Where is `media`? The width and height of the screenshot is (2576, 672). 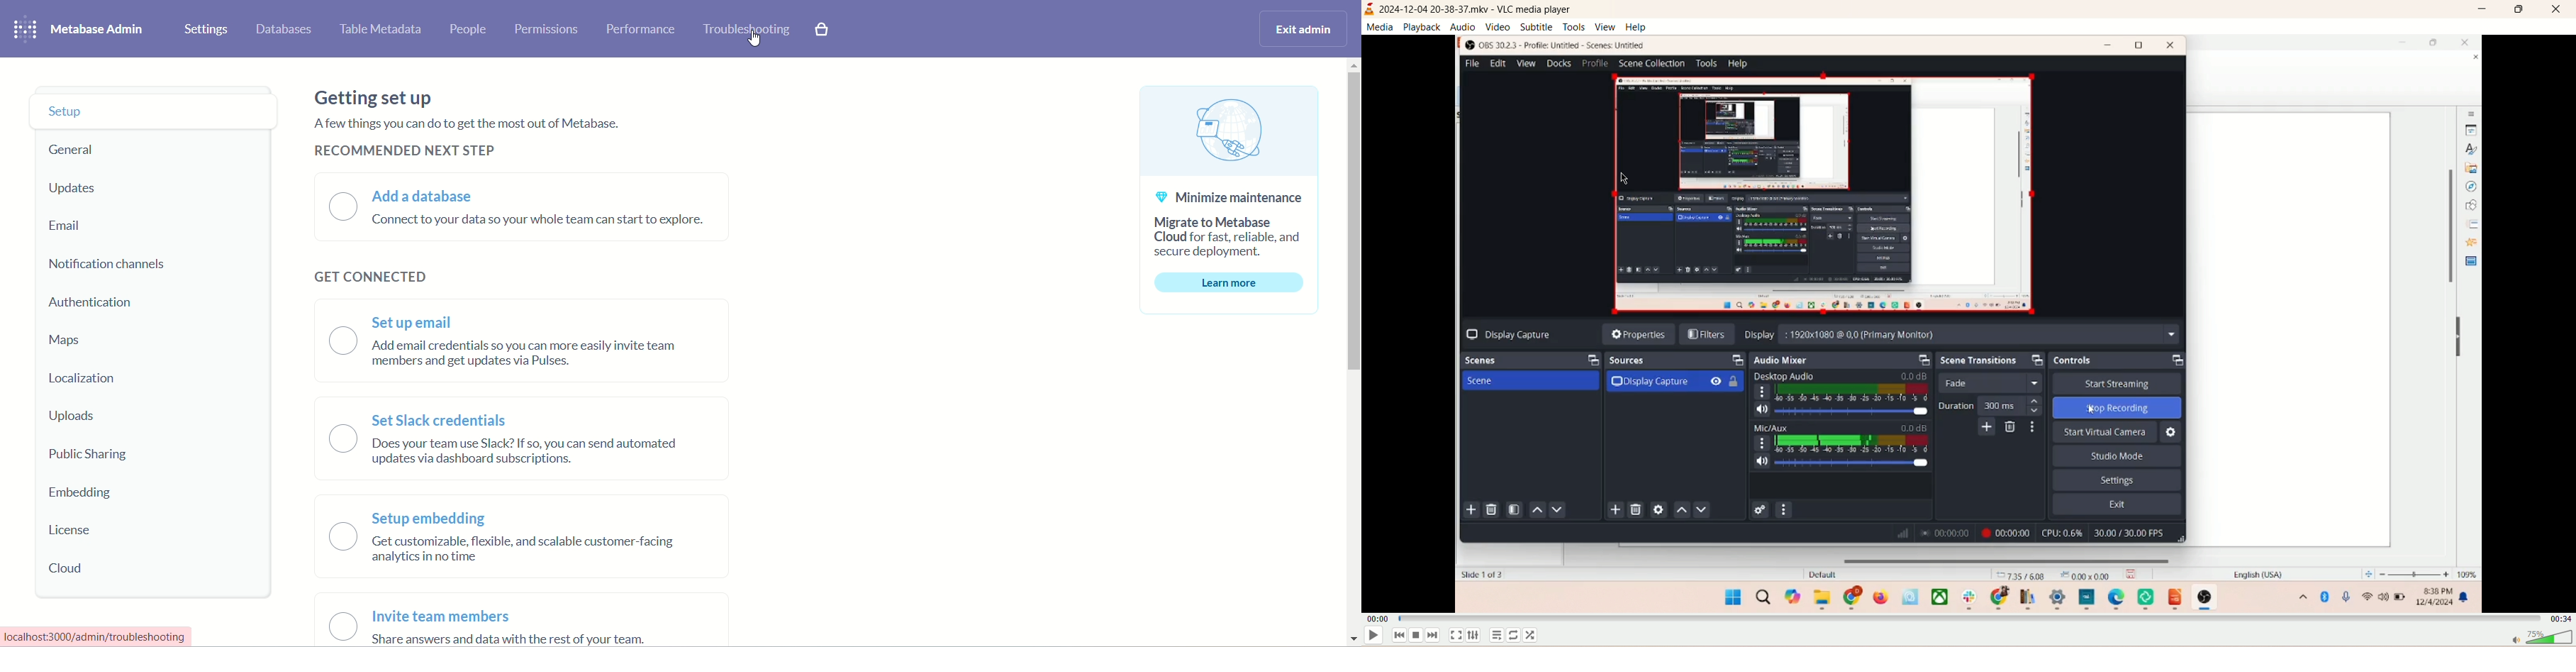 media is located at coordinates (1382, 28).